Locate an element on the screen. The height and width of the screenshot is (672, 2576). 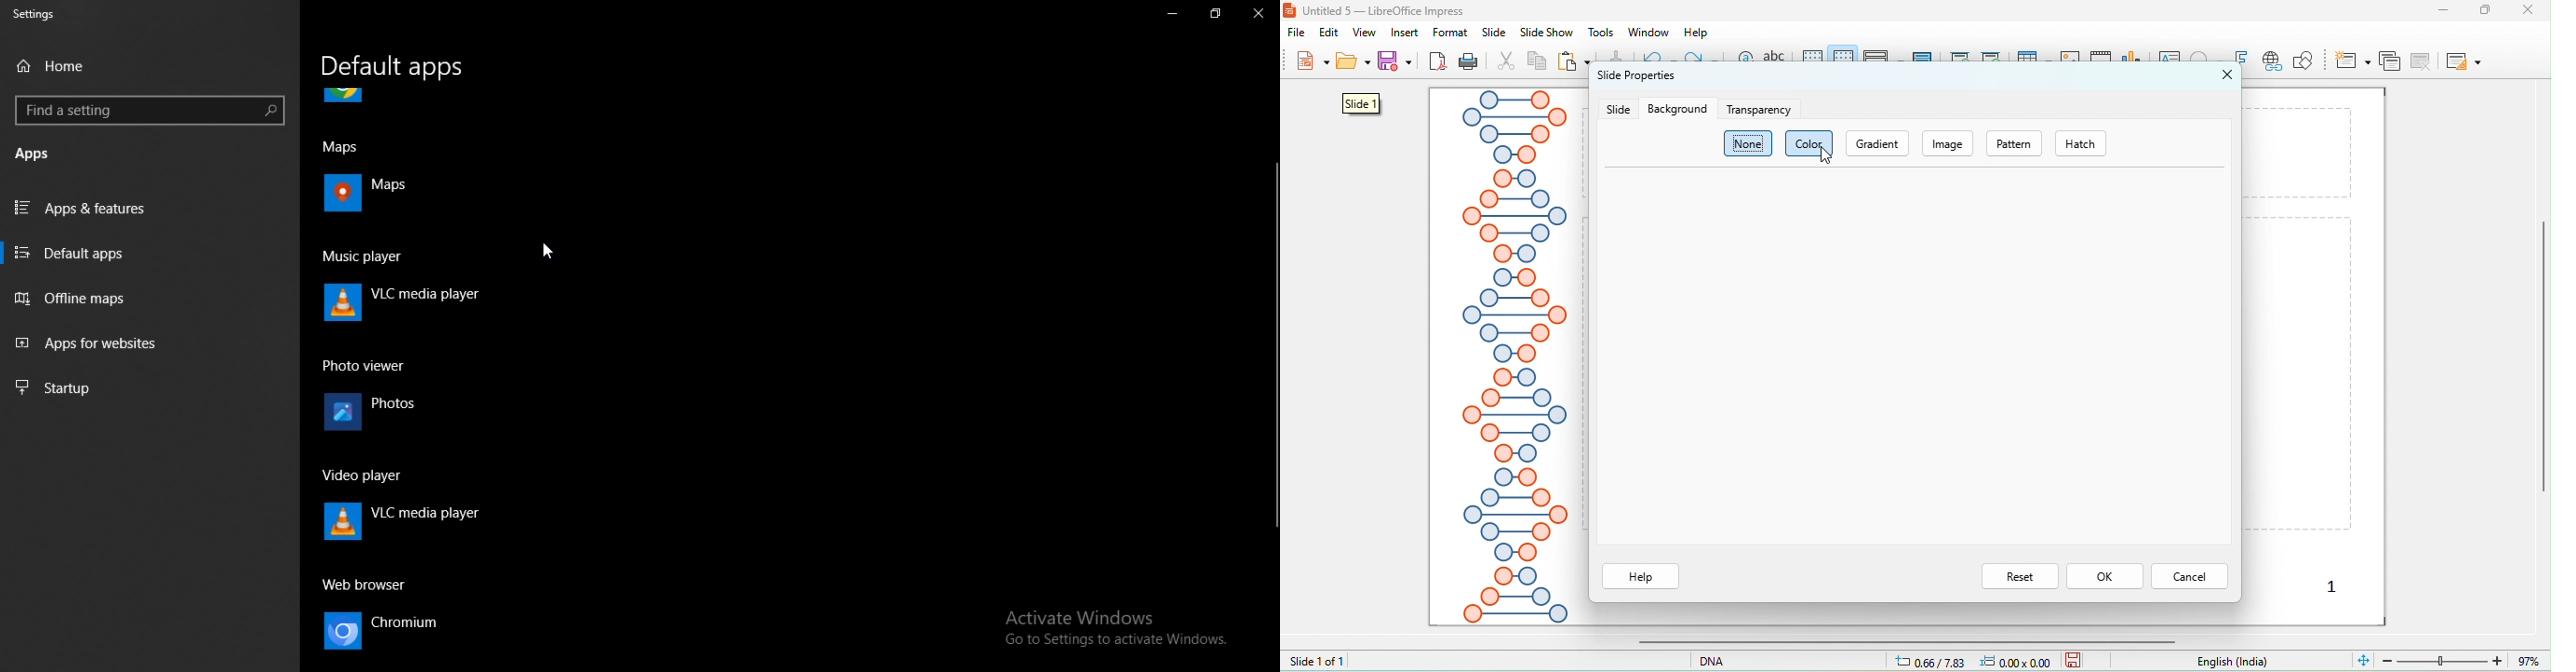
view is located at coordinates (1364, 33).